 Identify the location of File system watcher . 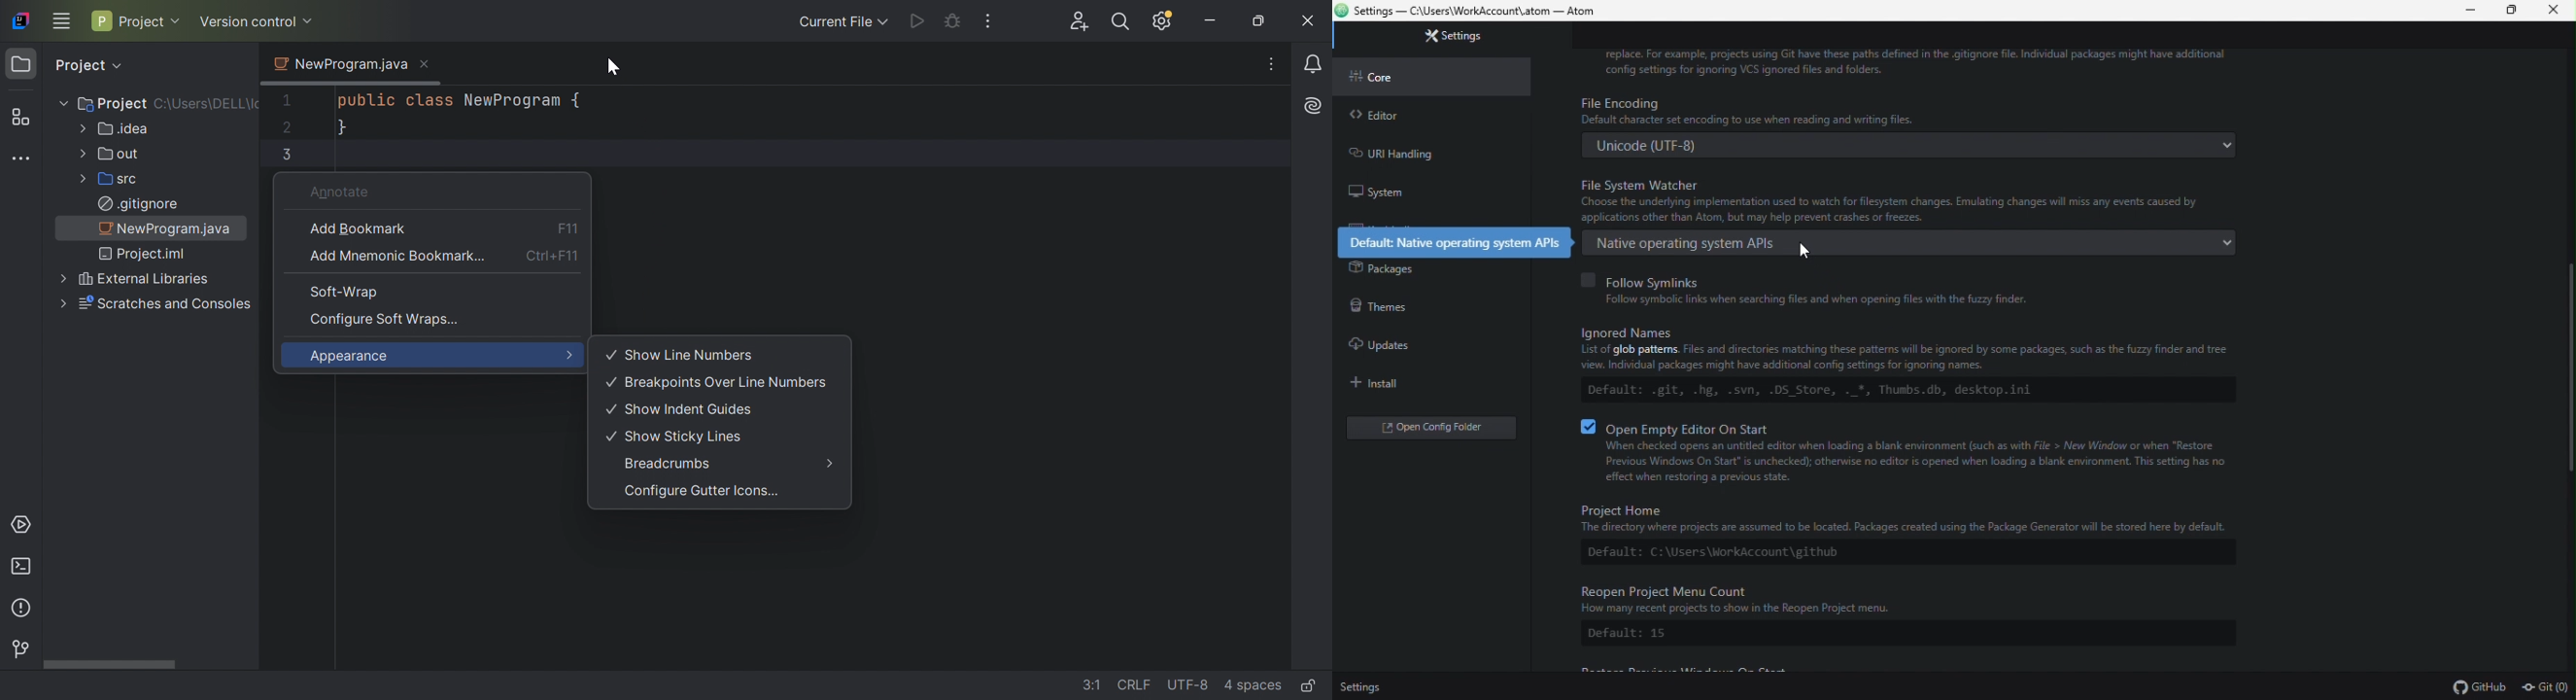
(1910, 215).